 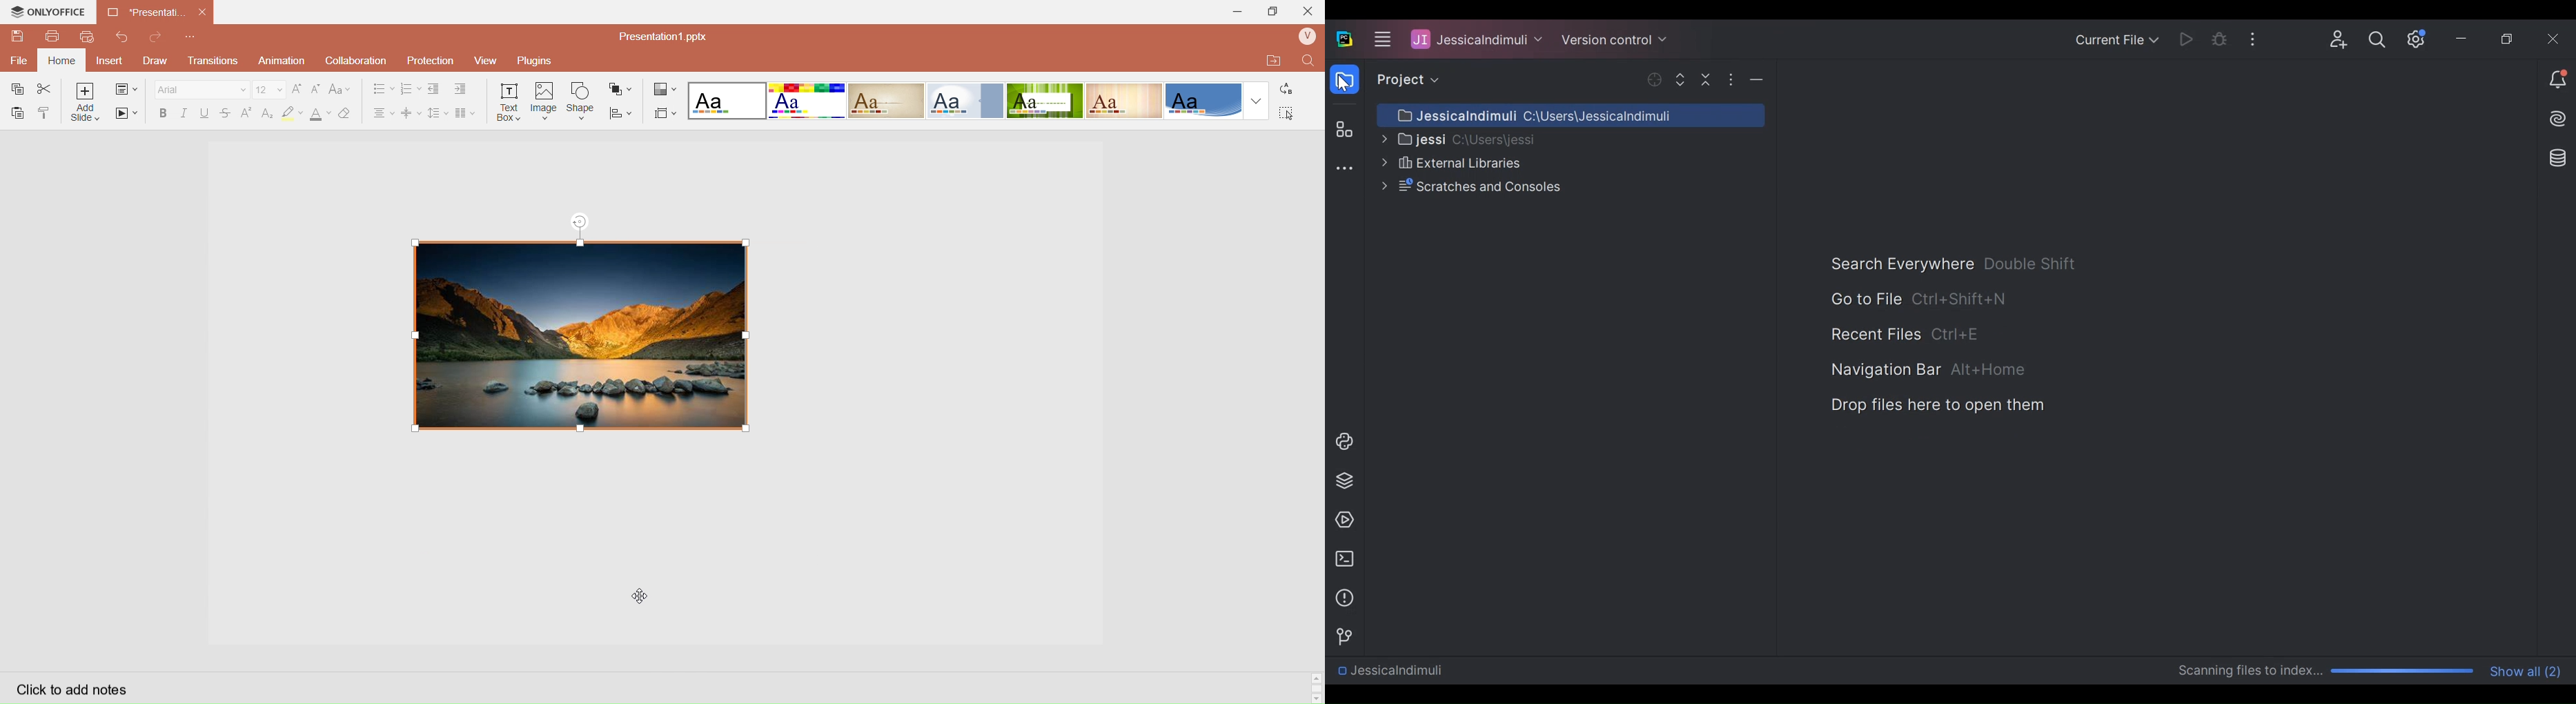 I want to click on Collapse All, so click(x=1706, y=80).